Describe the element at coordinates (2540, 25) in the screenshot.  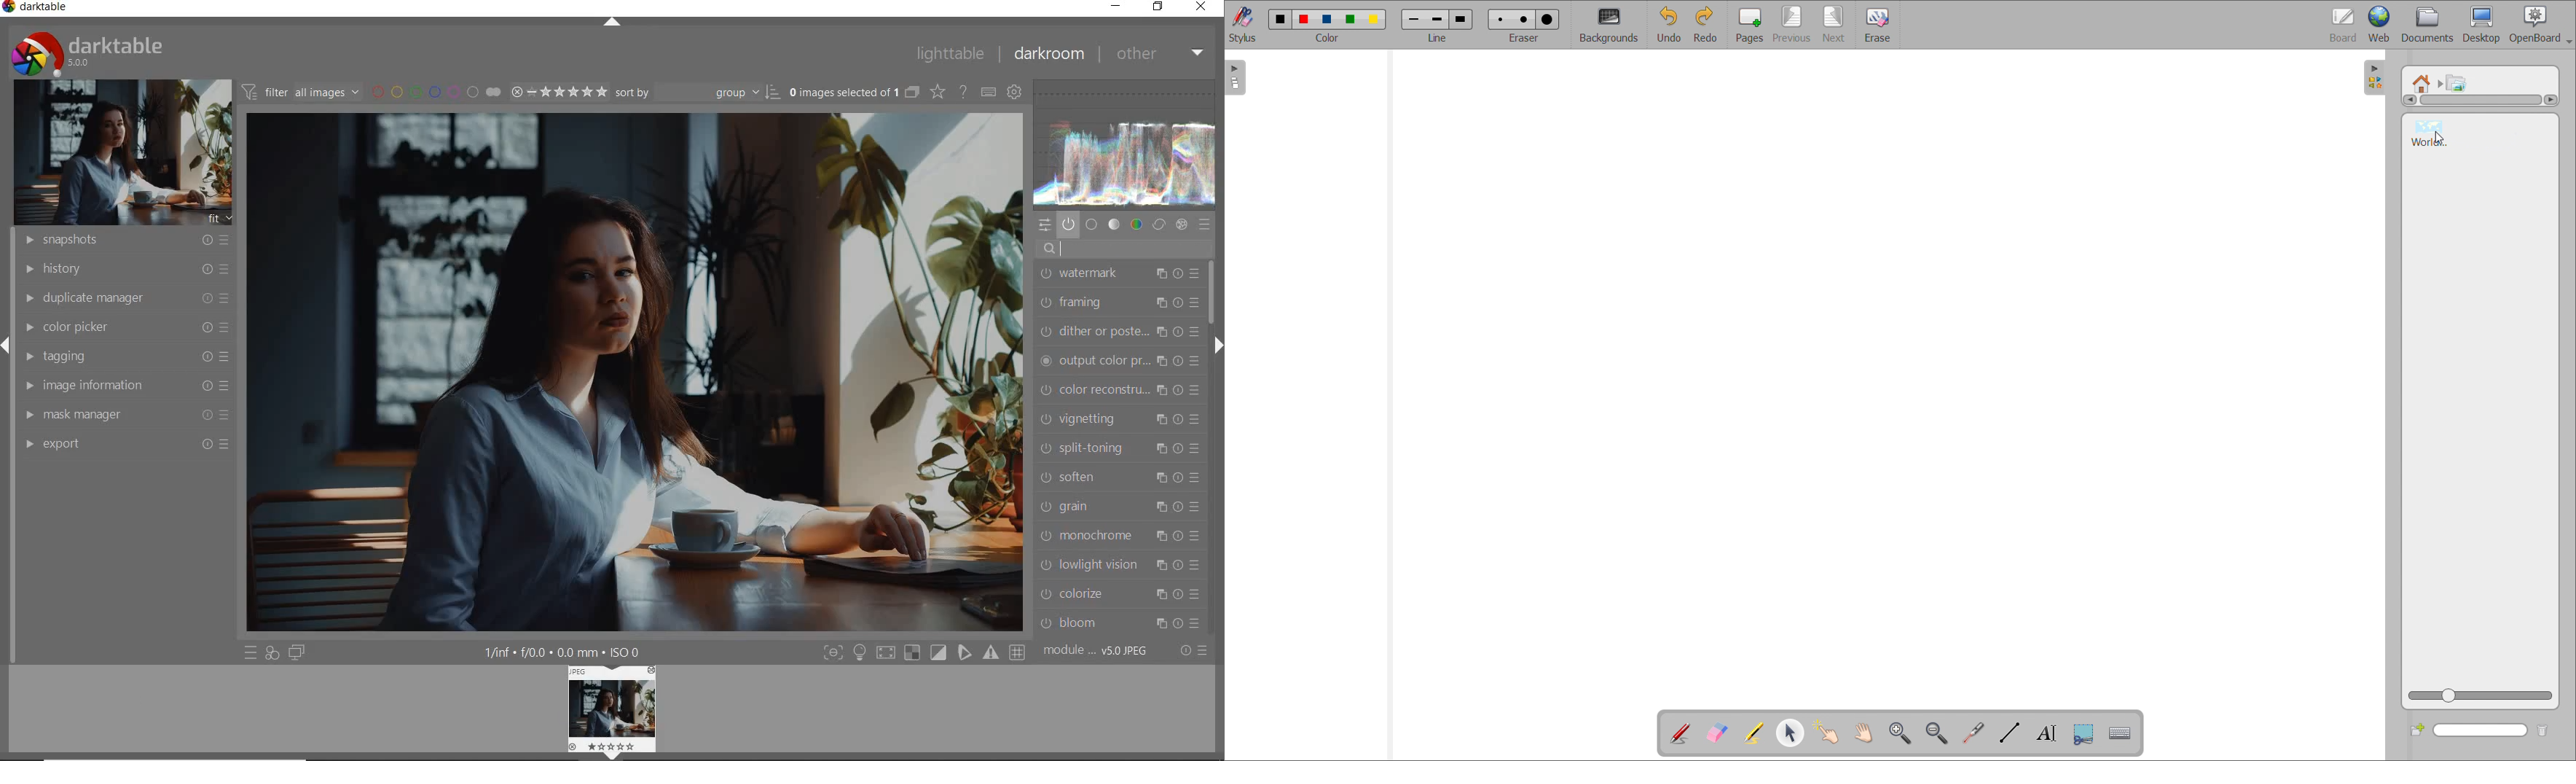
I see `openboard settings` at that location.